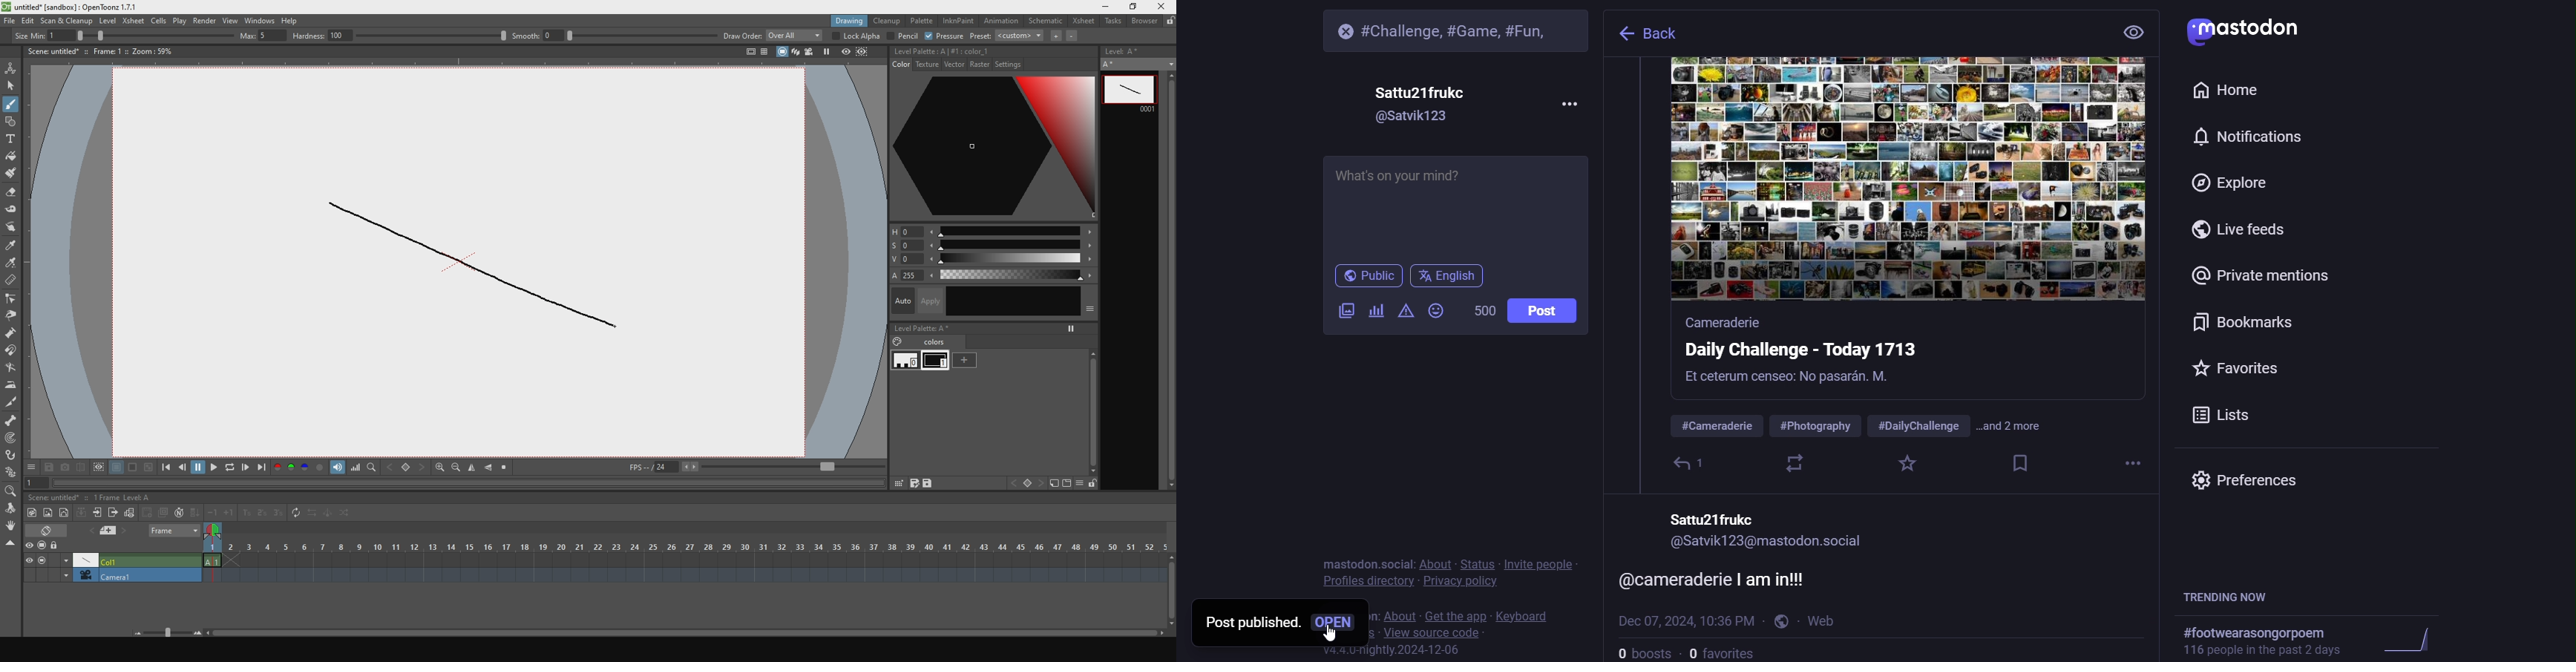 The width and height of the screenshot is (2576, 672). Describe the element at coordinates (1794, 463) in the screenshot. I see `boost` at that location.